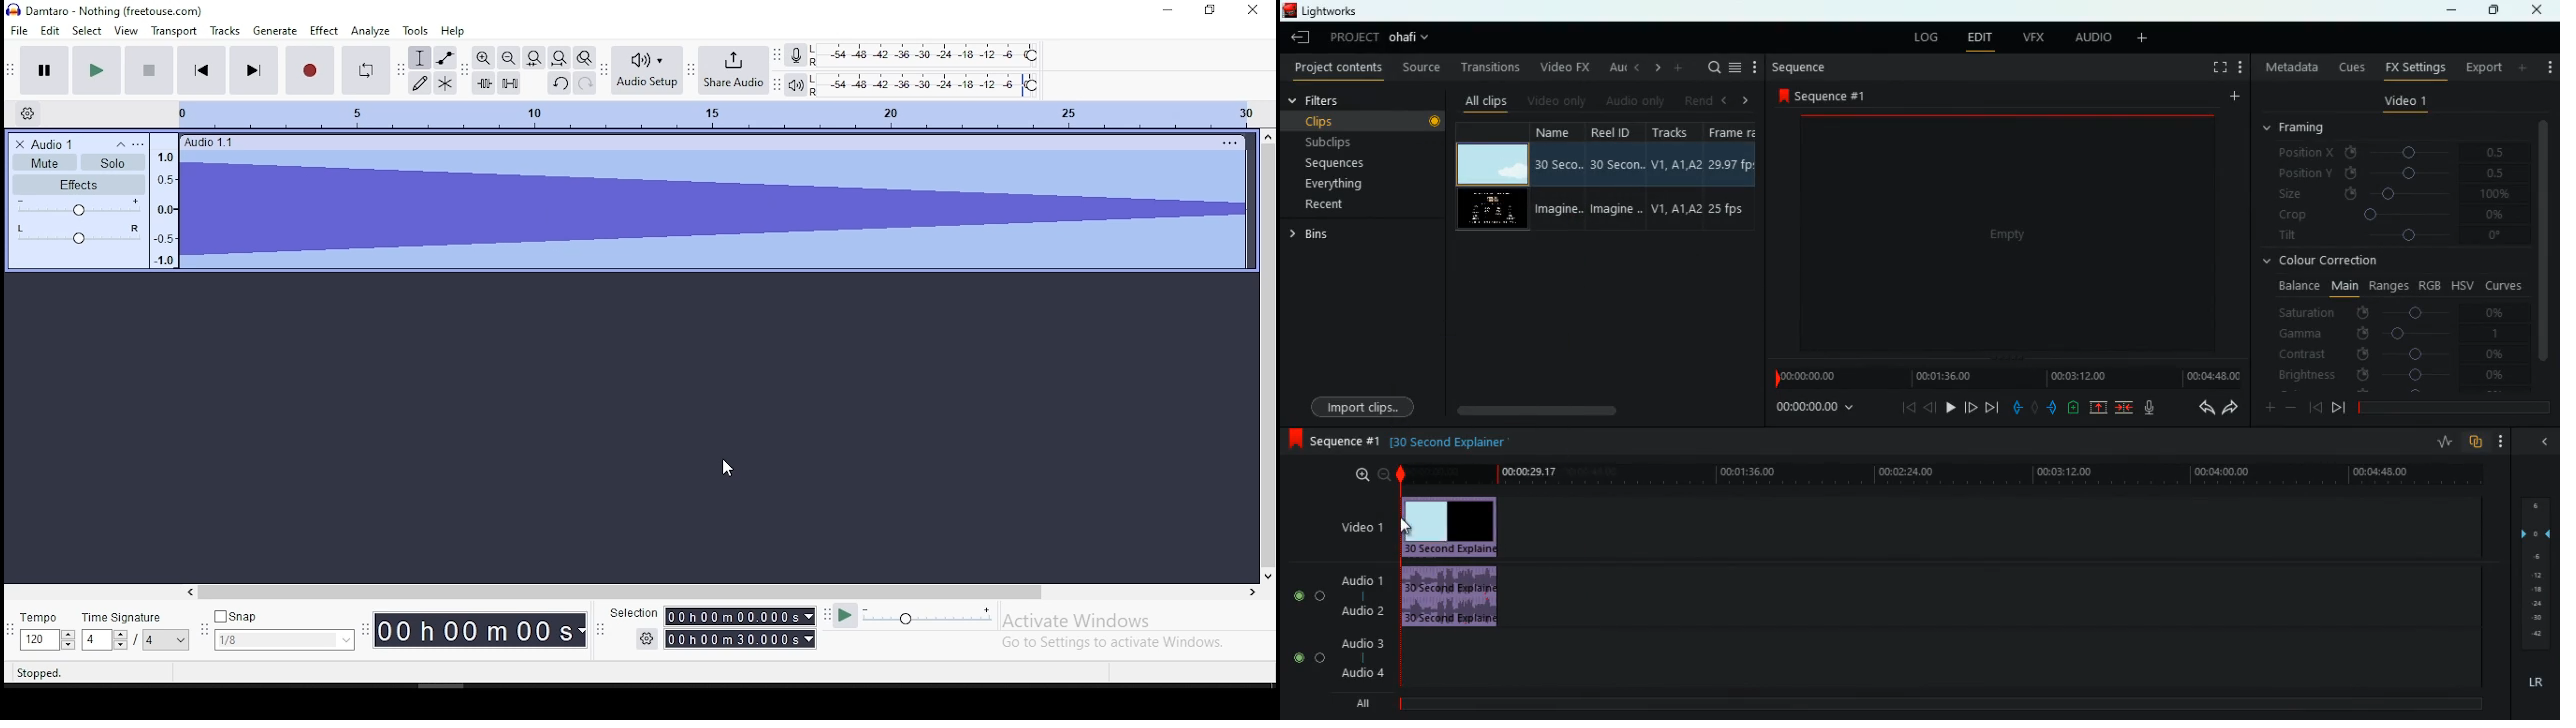 Image resolution: width=2576 pixels, height=728 pixels. Describe the element at coordinates (2534, 503) in the screenshot. I see `6 (layer)` at that location.